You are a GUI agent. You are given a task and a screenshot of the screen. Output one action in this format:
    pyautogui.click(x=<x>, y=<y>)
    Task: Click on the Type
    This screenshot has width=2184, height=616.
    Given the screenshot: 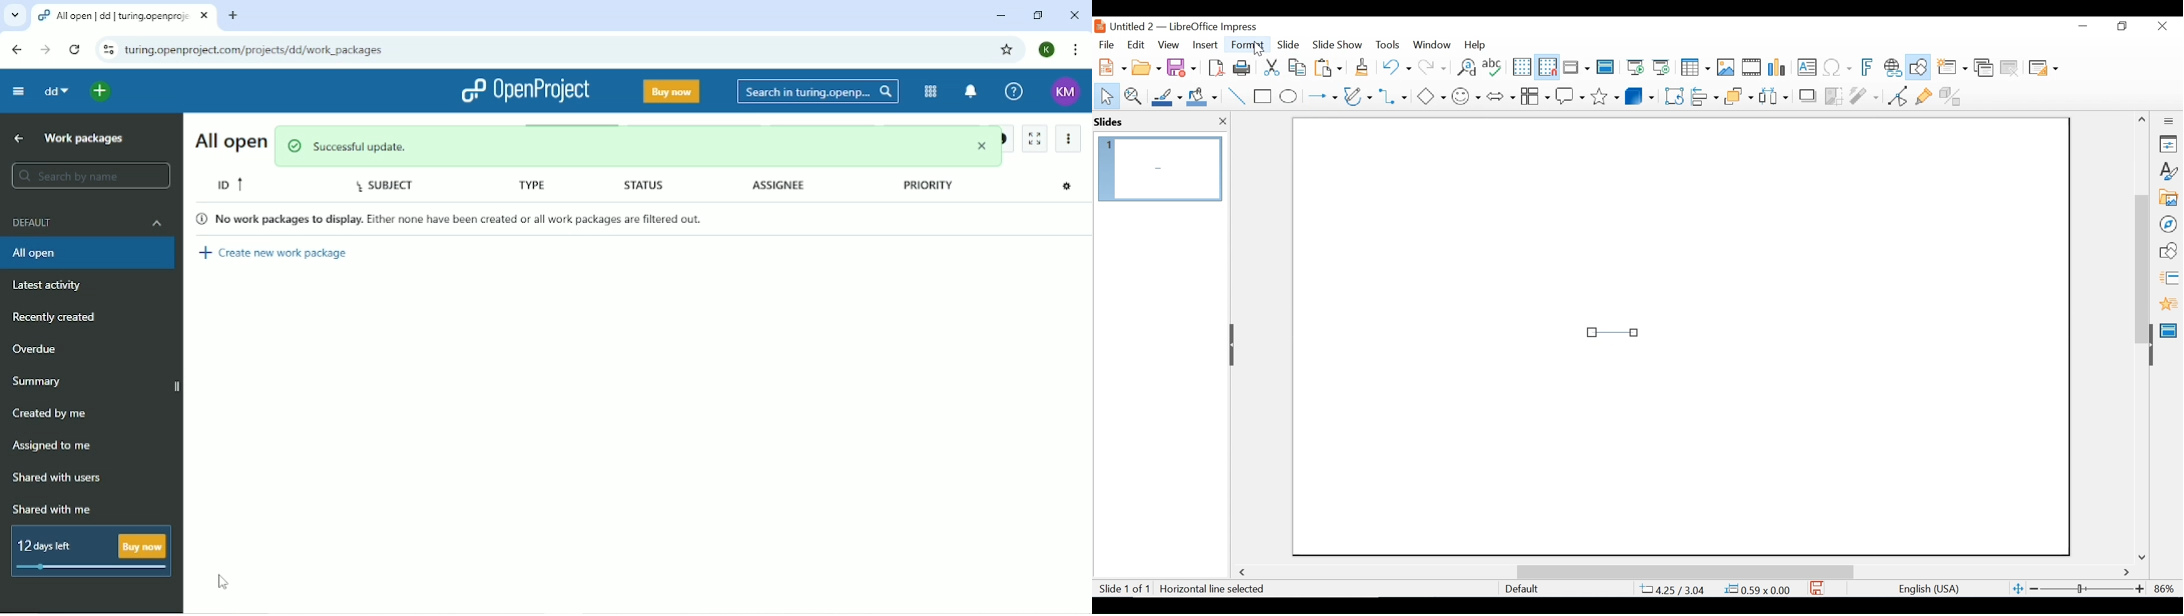 What is the action you would take?
    pyautogui.click(x=527, y=186)
    